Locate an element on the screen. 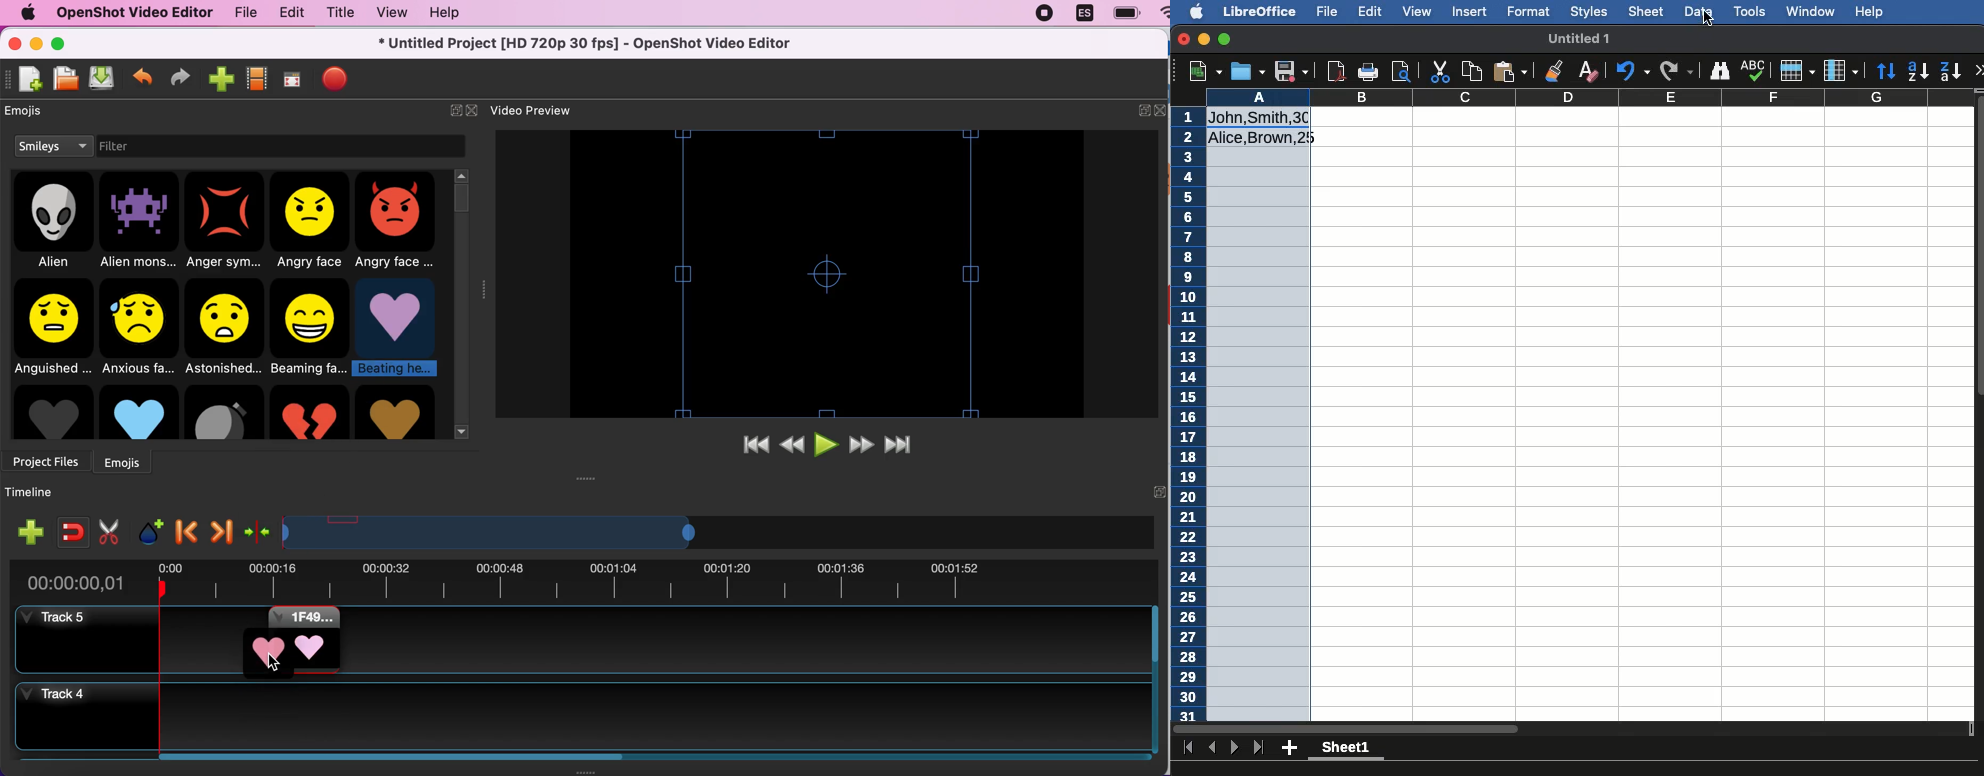 The height and width of the screenshot is (784, 1988). Insert is located at coordinates (1471, 14).